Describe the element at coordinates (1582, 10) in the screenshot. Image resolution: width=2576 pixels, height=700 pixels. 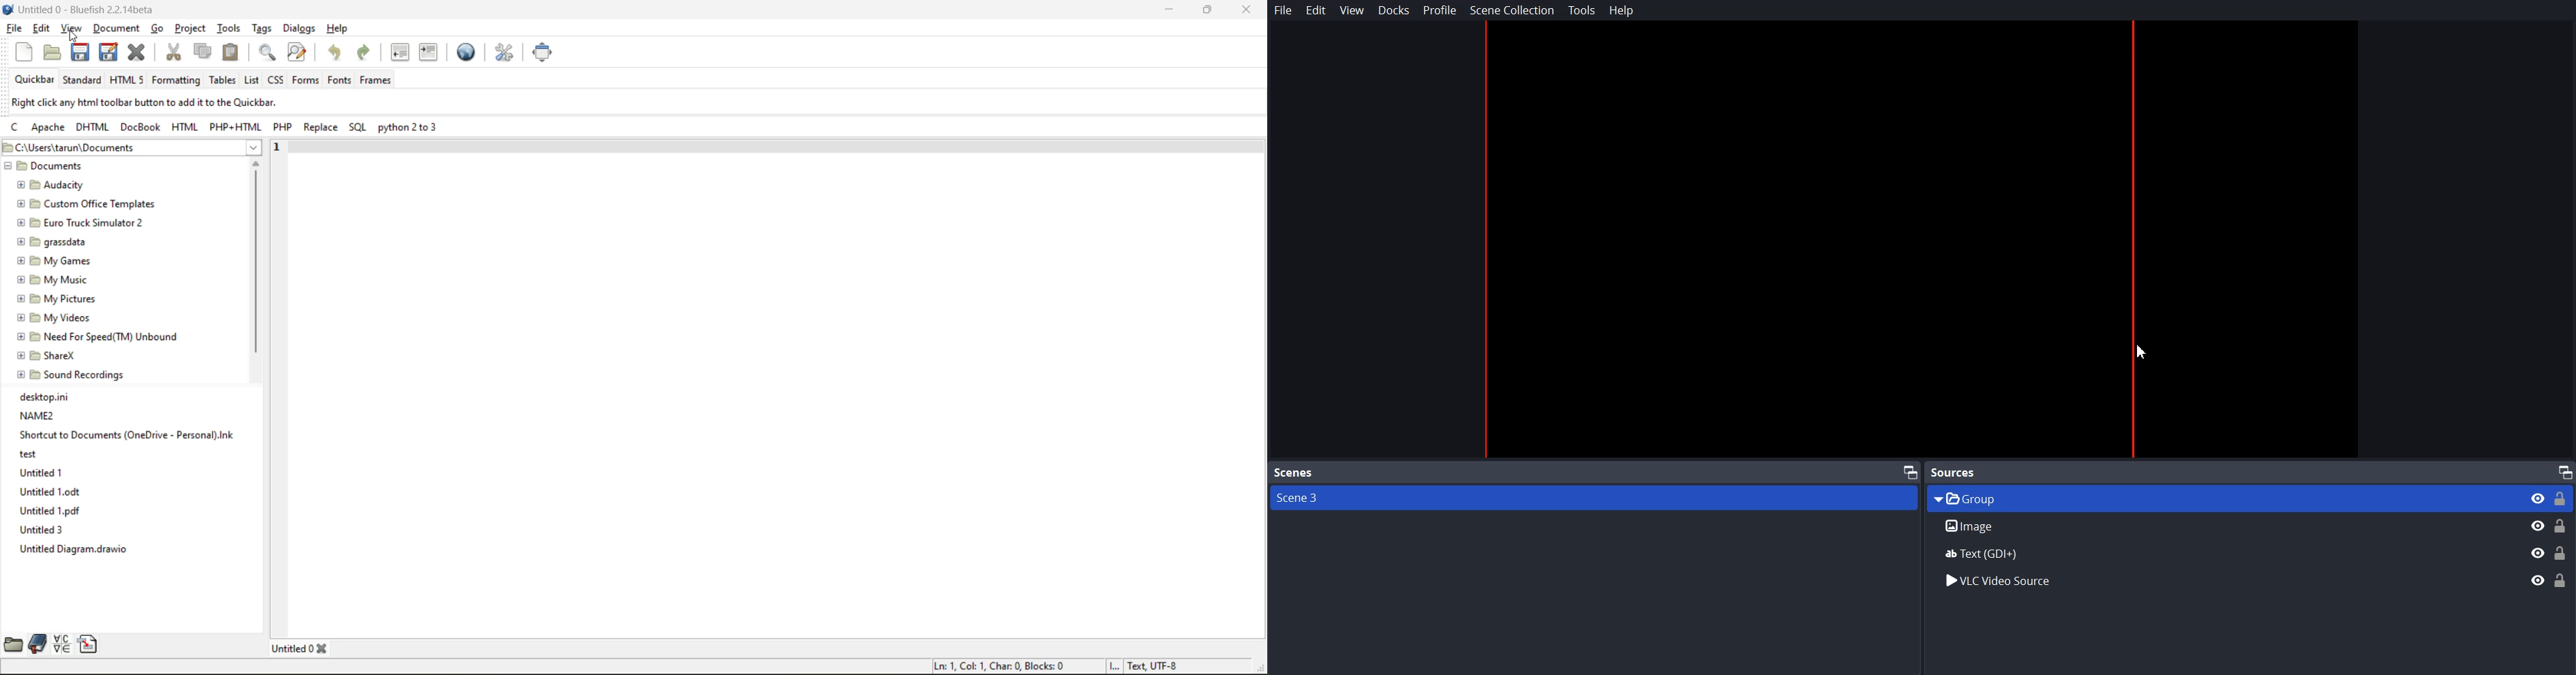
I see `Tools` at that location.